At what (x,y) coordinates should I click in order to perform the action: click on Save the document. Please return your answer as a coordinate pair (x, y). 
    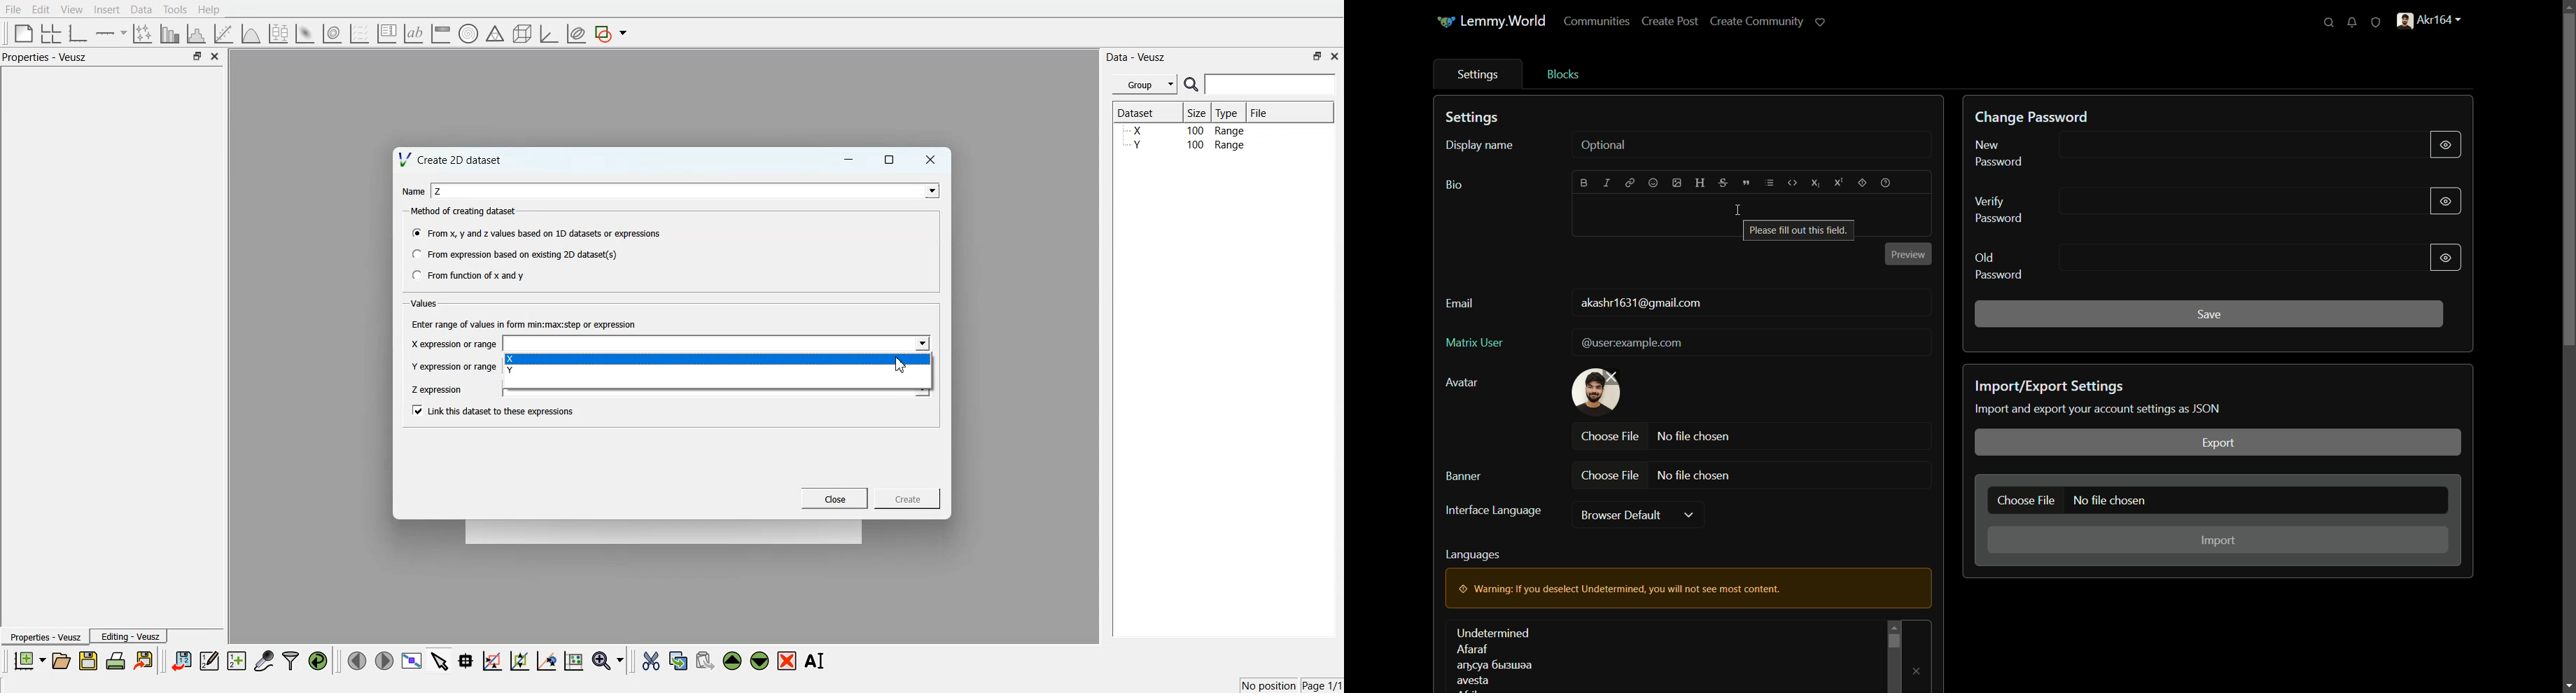
    Looking at the image, I should click on (88, 660).